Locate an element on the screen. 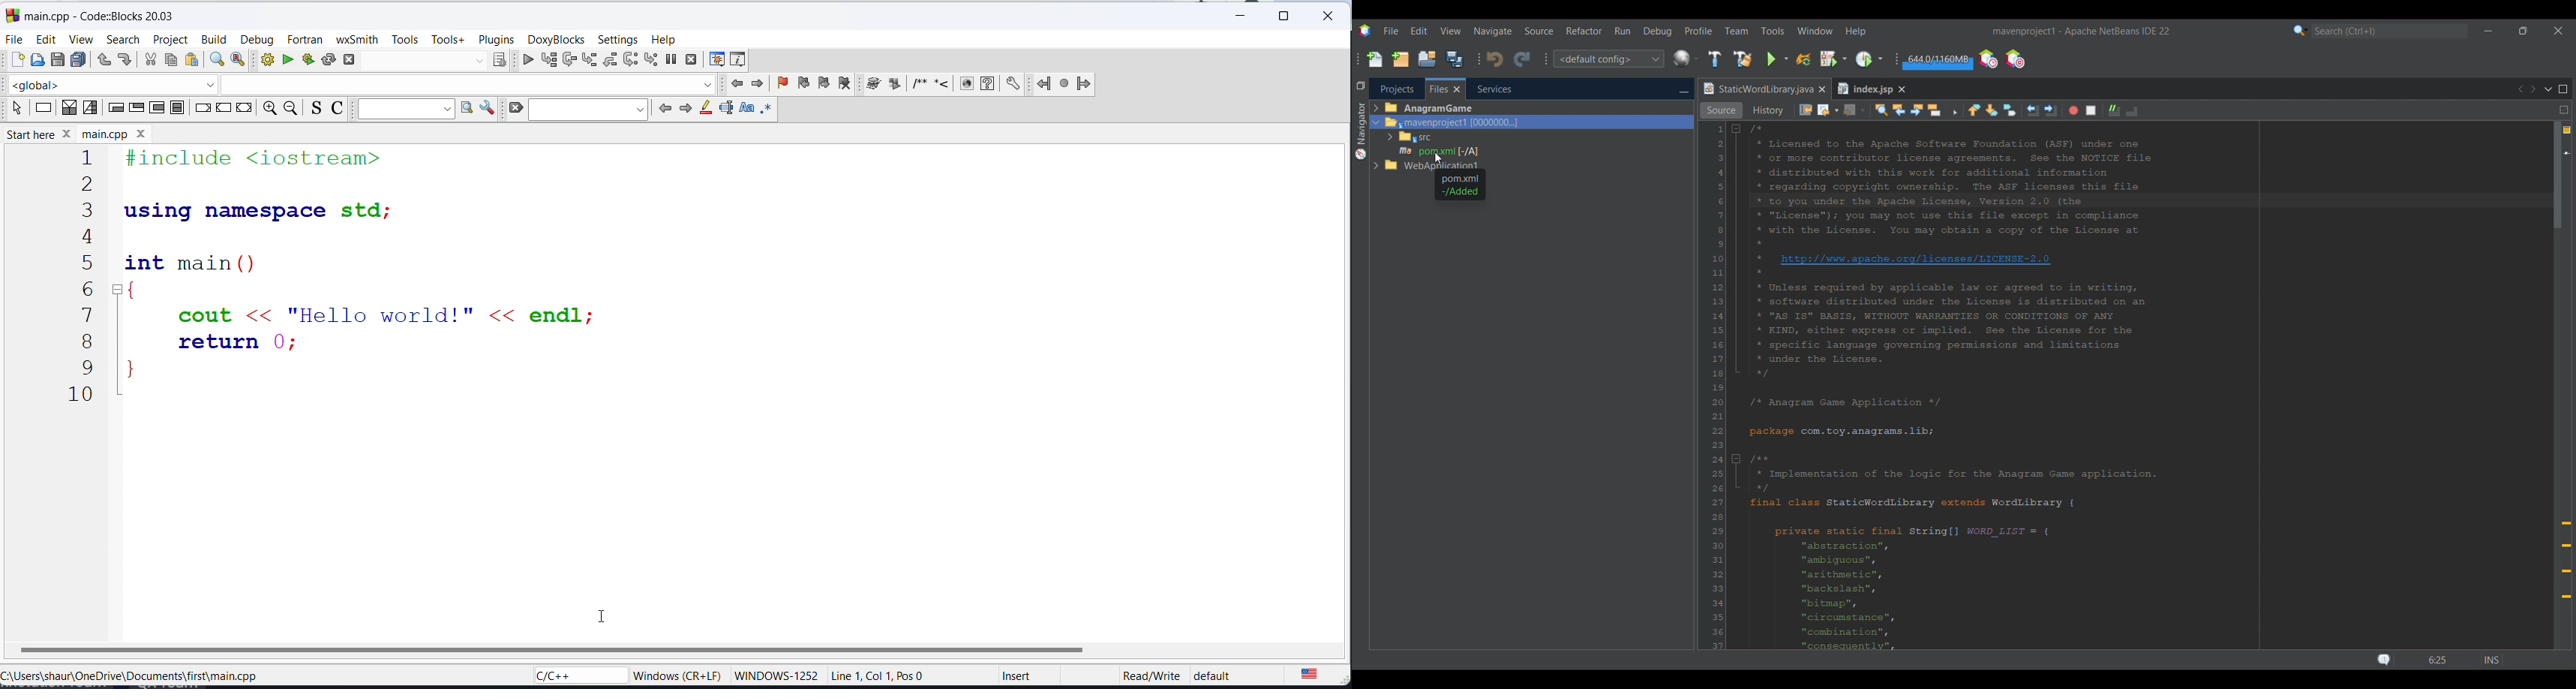  settings is located at coordinates (489, 108).